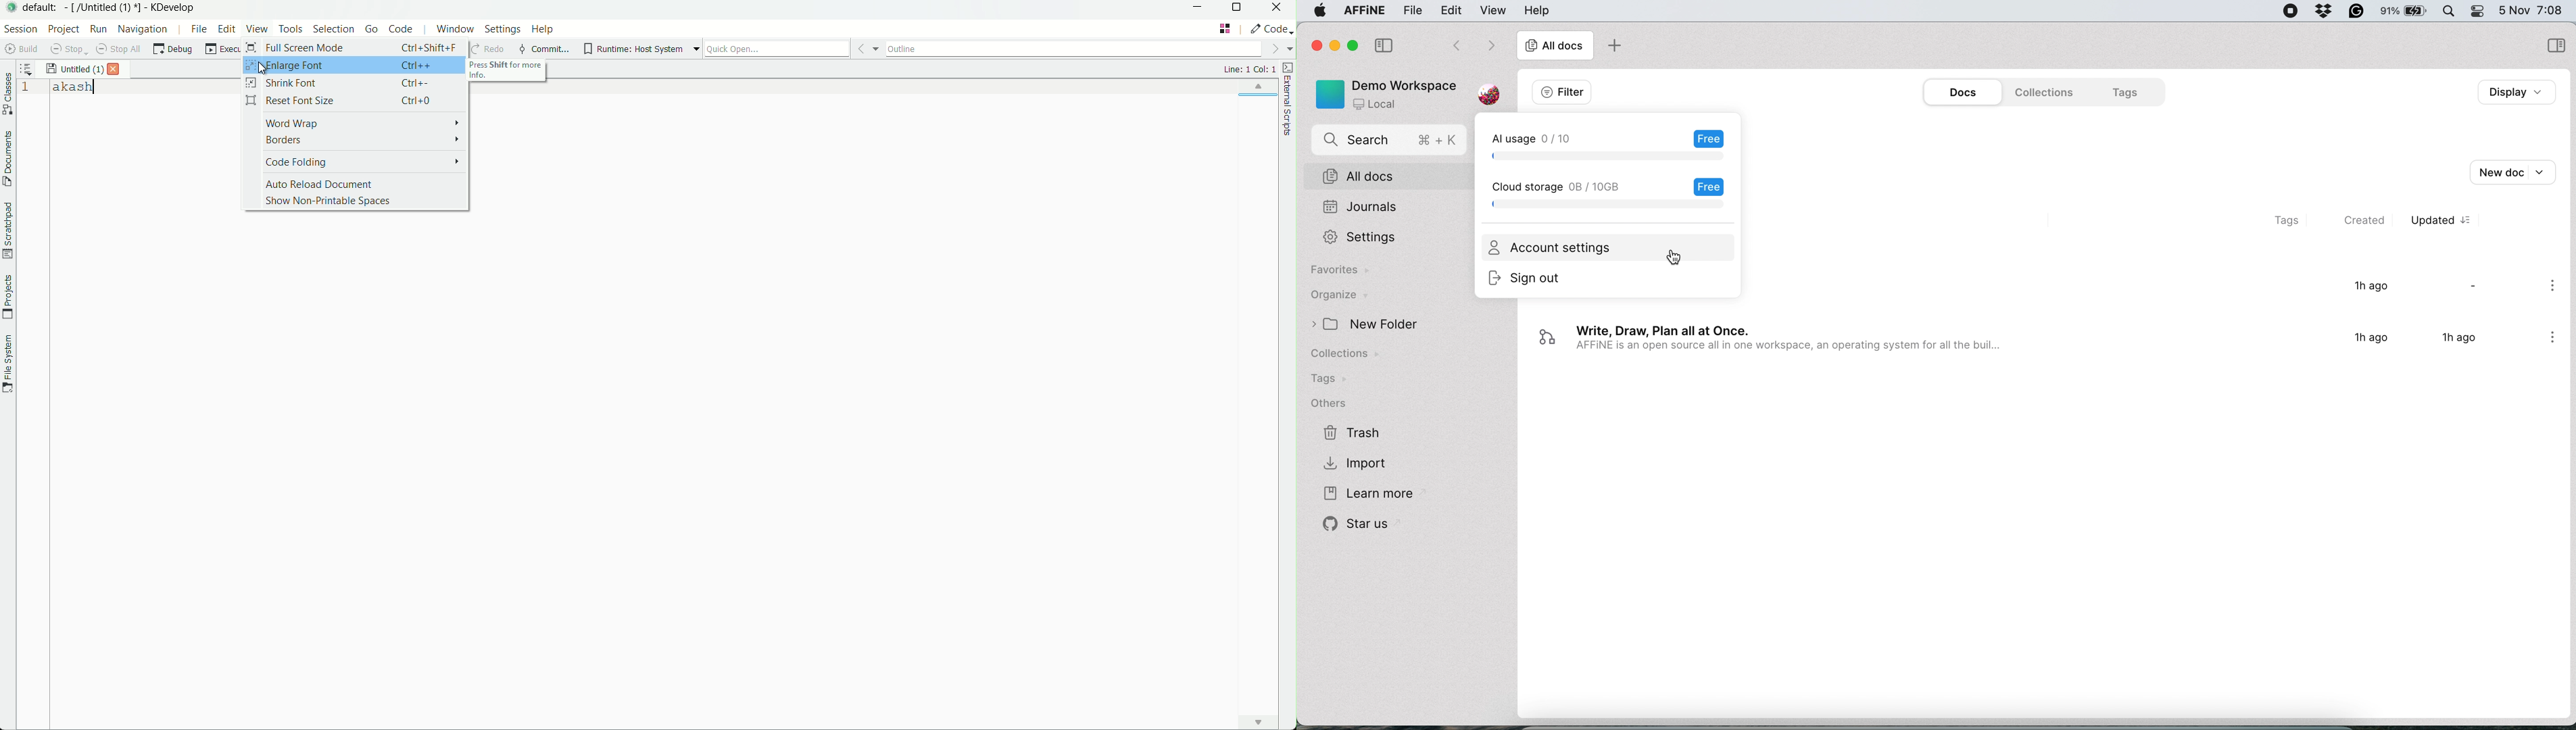 The height and width of the screenshot is (756, 2576). What do you see at coordinates (1958, 92) in the screenshot?
I see `docs` at bounding box center [1958, 92].